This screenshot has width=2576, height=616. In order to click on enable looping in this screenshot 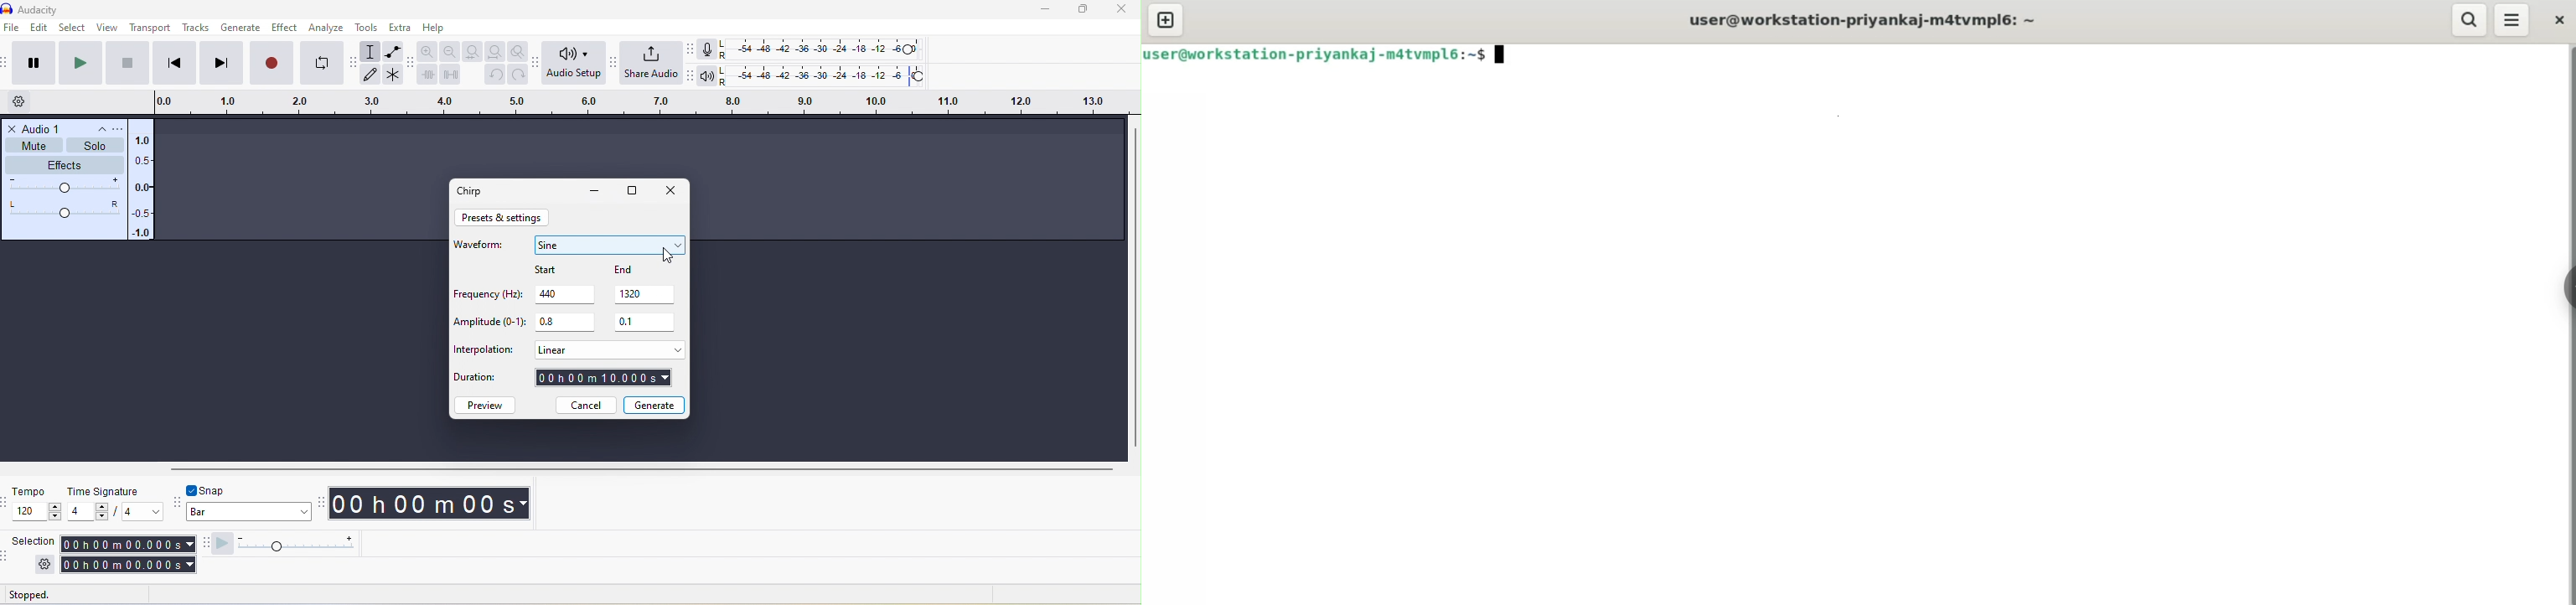, I will do `click(322, 61)`.